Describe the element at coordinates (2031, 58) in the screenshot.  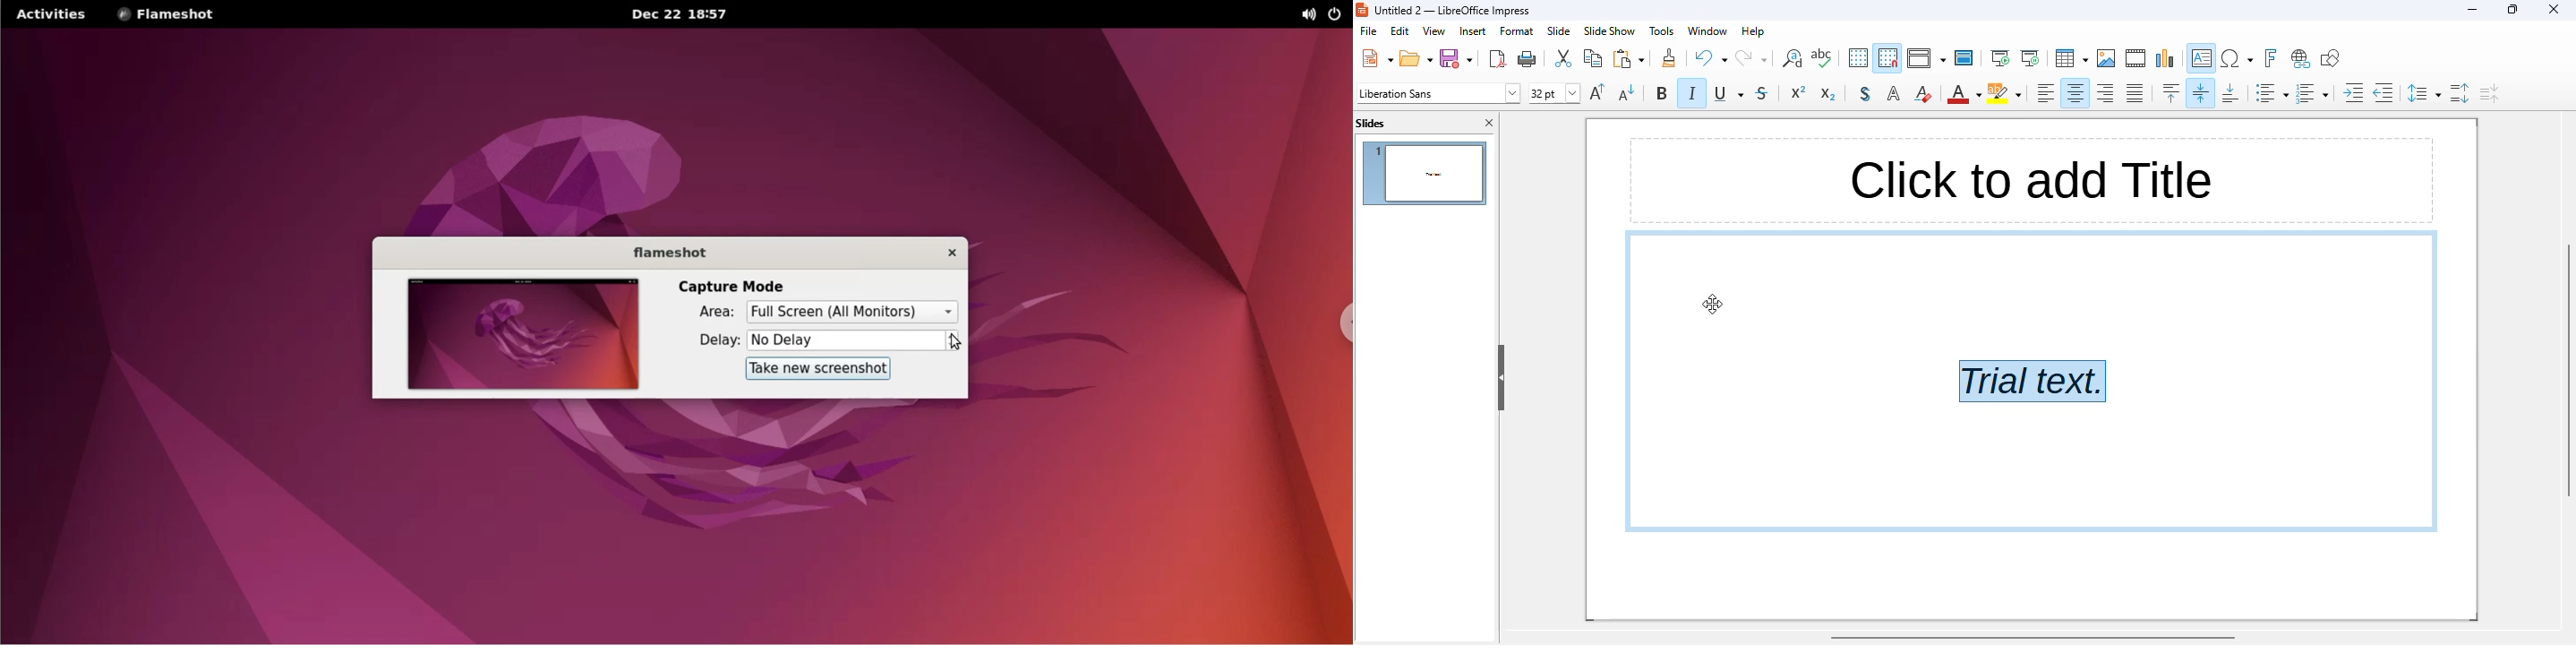
I see `start from current slide` at that location.